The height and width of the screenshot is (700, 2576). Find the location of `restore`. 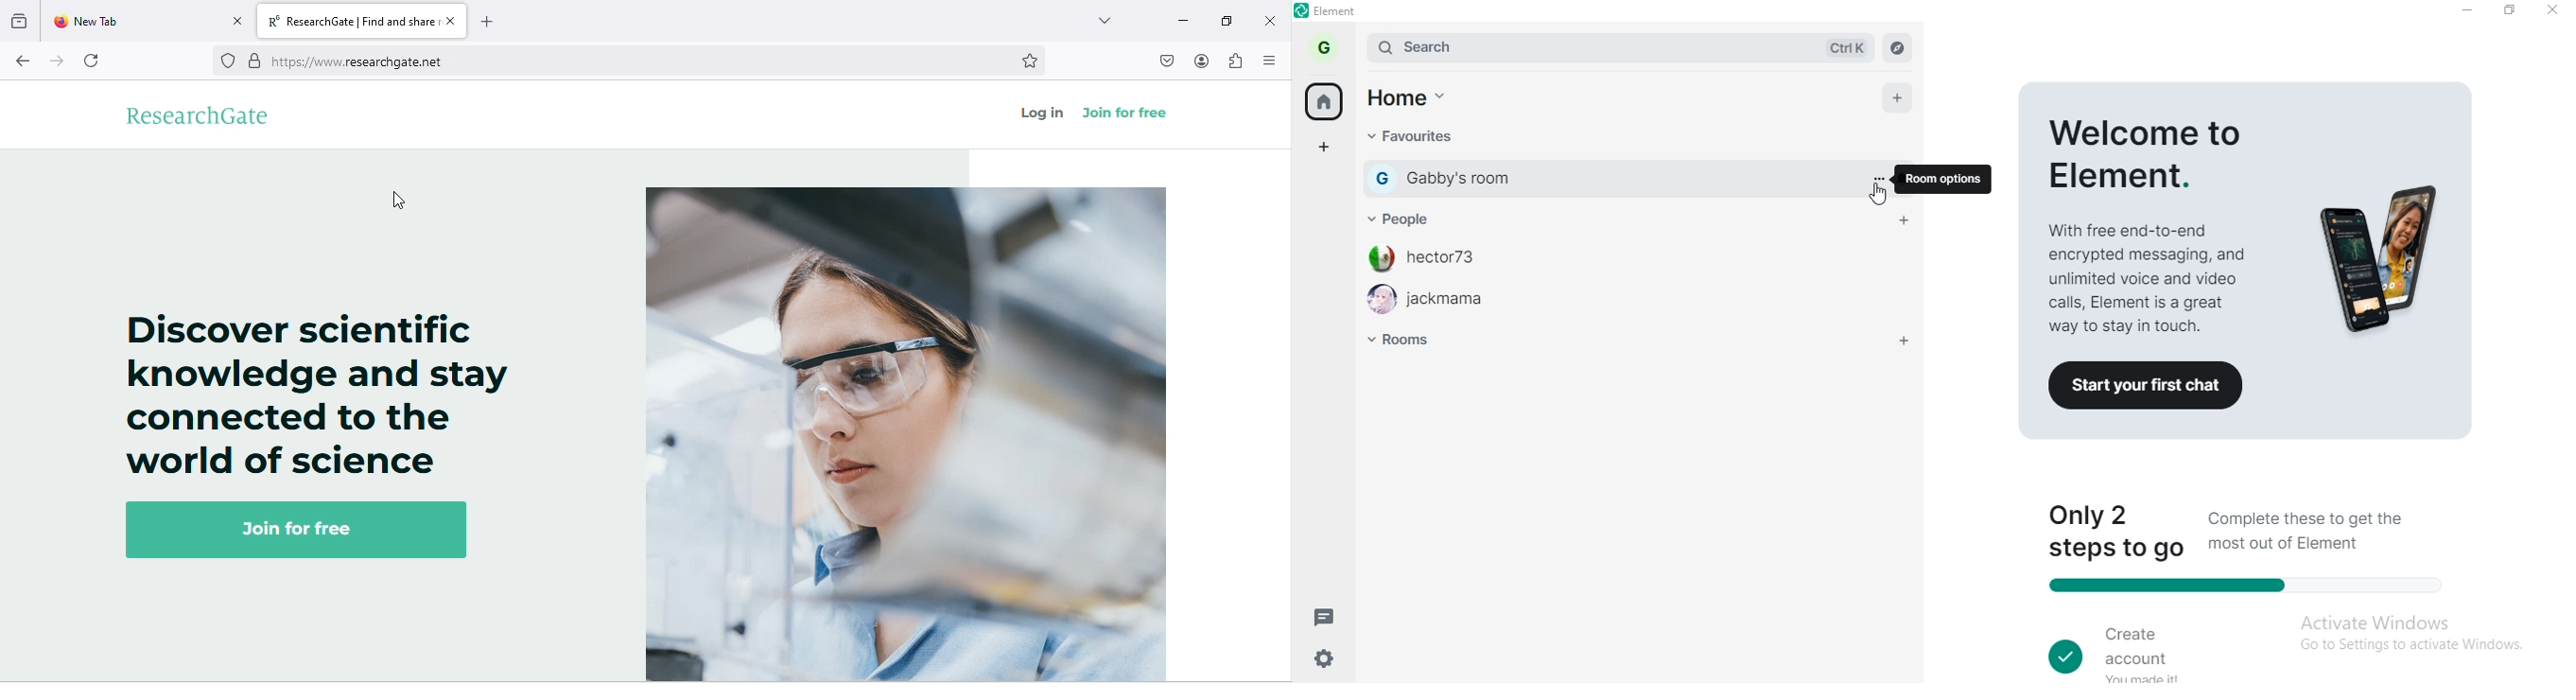

restore is located at coordinates (2511, 10).